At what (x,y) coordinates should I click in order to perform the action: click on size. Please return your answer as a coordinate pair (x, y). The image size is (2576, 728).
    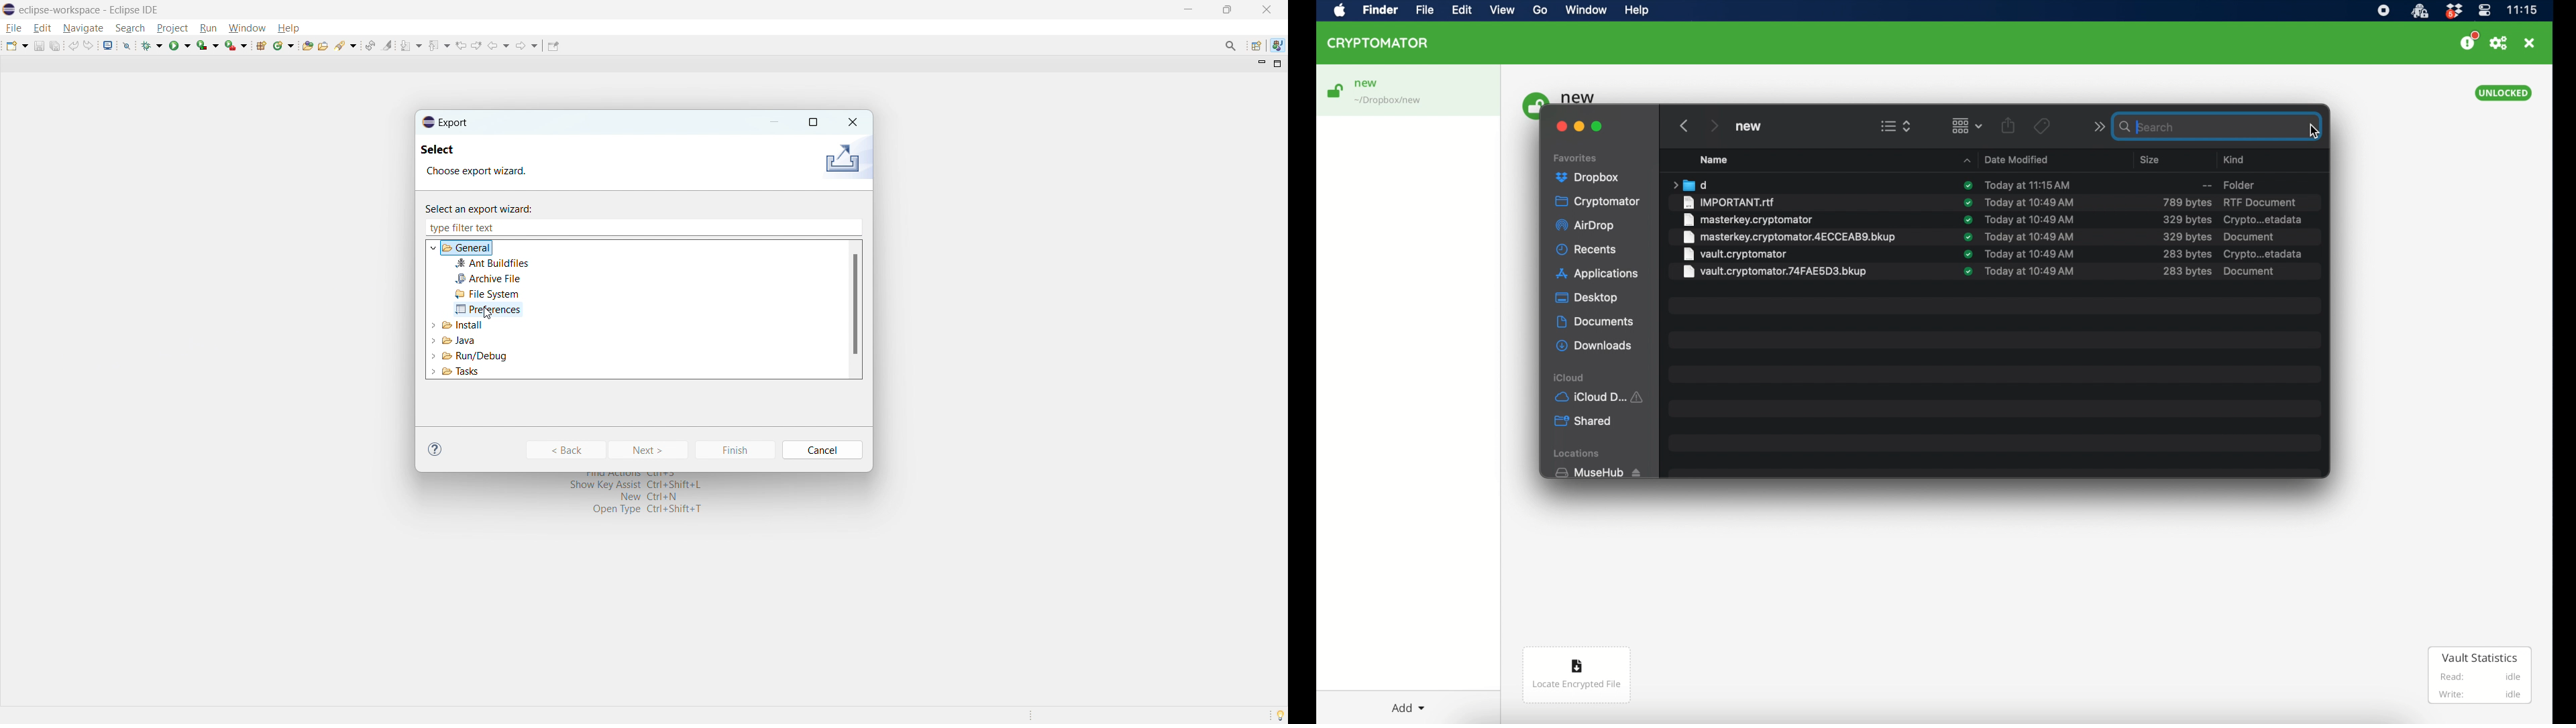
    Looking at the image, I should click on (2150, 160).